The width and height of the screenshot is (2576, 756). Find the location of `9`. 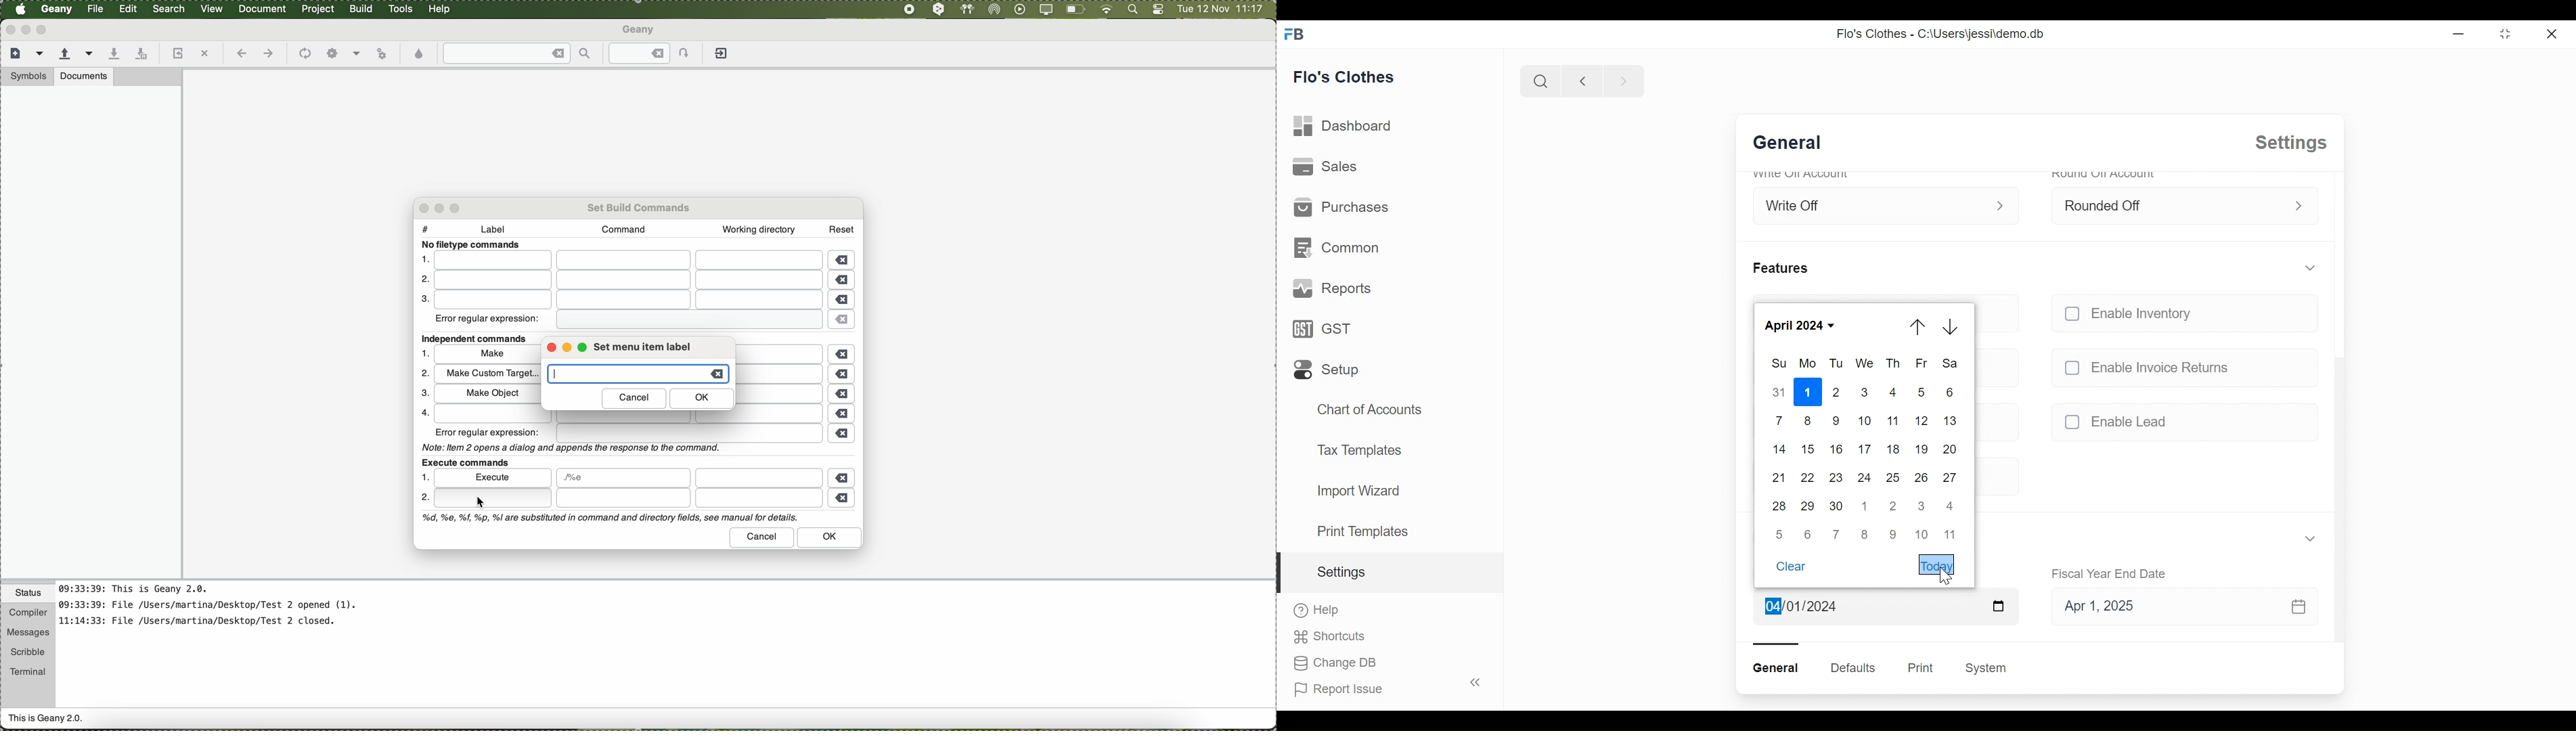

9 is located at coordinates (1892, 534).